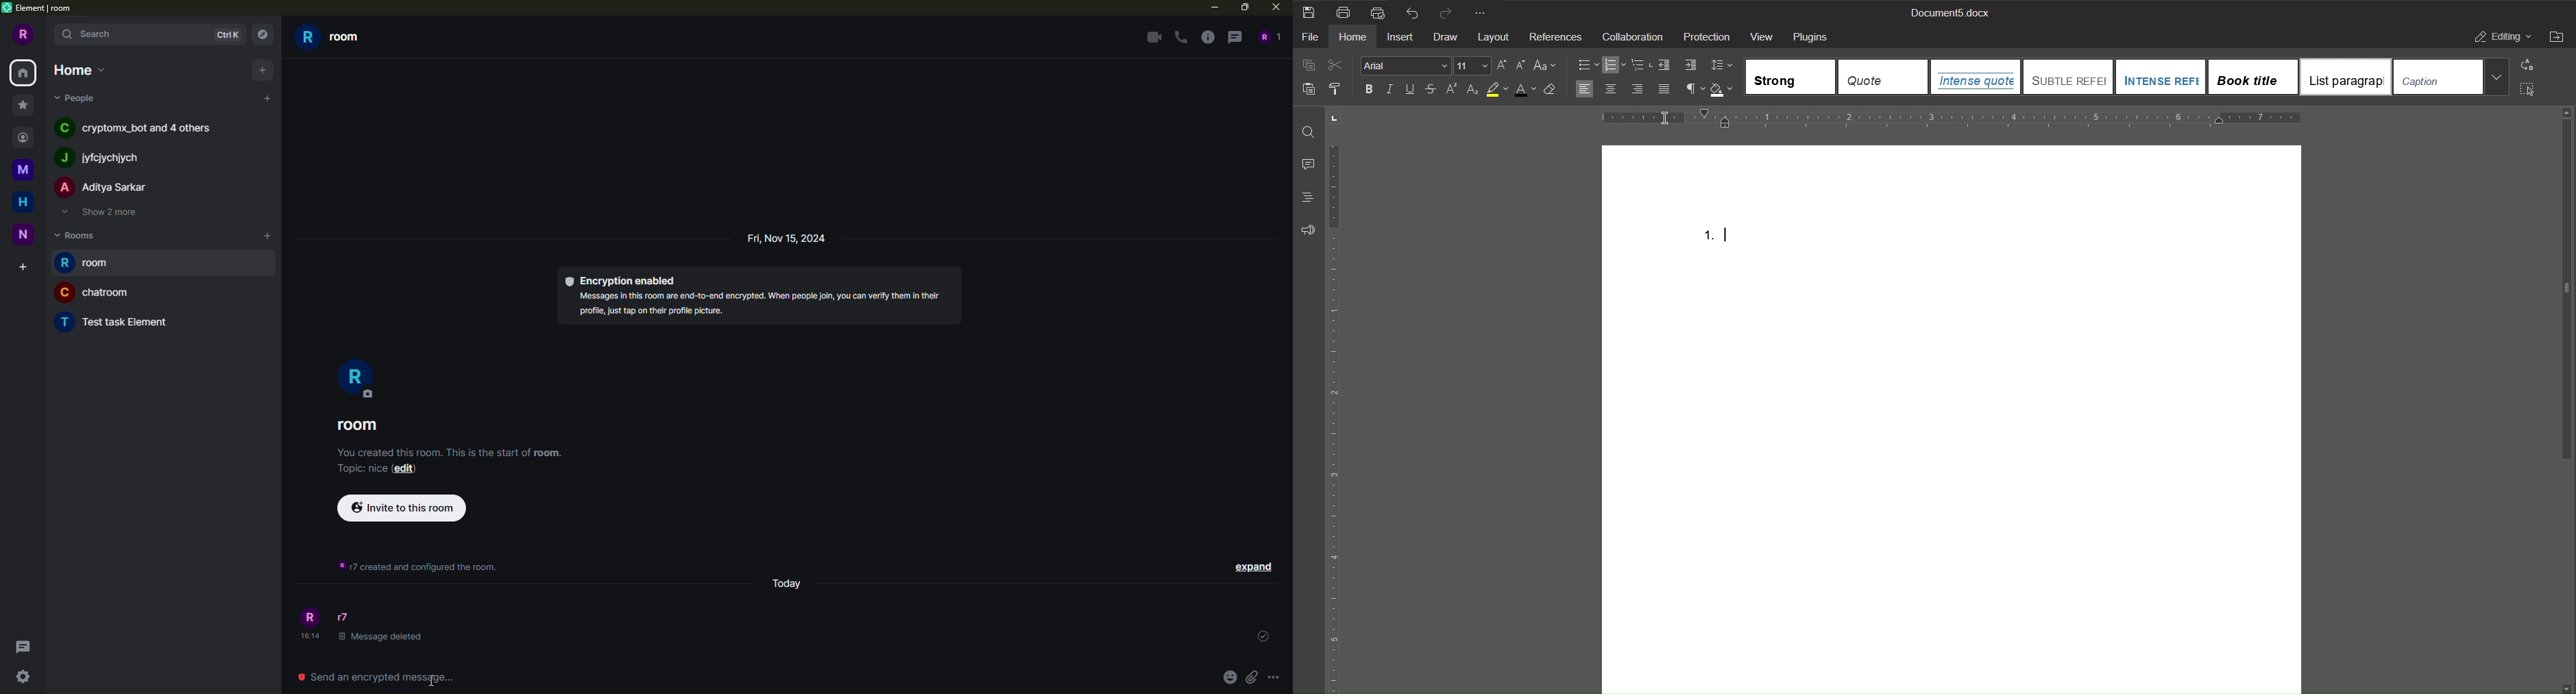  Describe the element at coordinates (1453, 89) in the screenshot. I see `Superscript` at that location.